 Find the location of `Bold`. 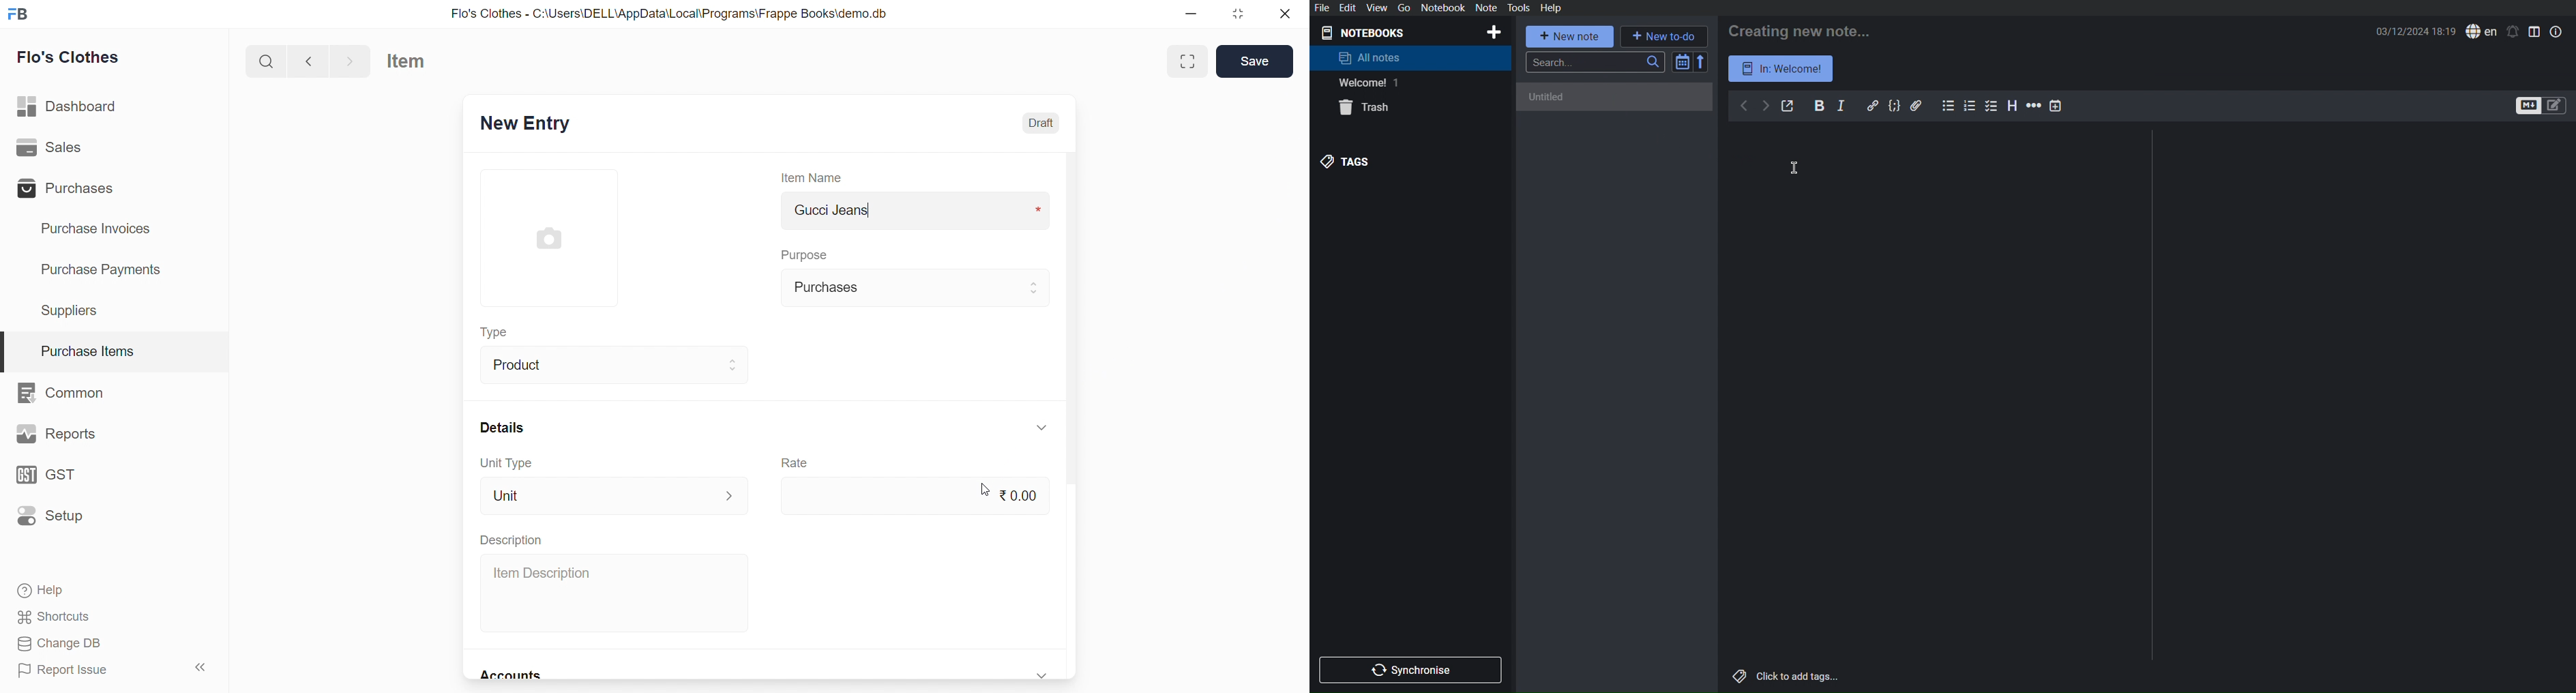

Bold is located at coordinates (1820, 105).